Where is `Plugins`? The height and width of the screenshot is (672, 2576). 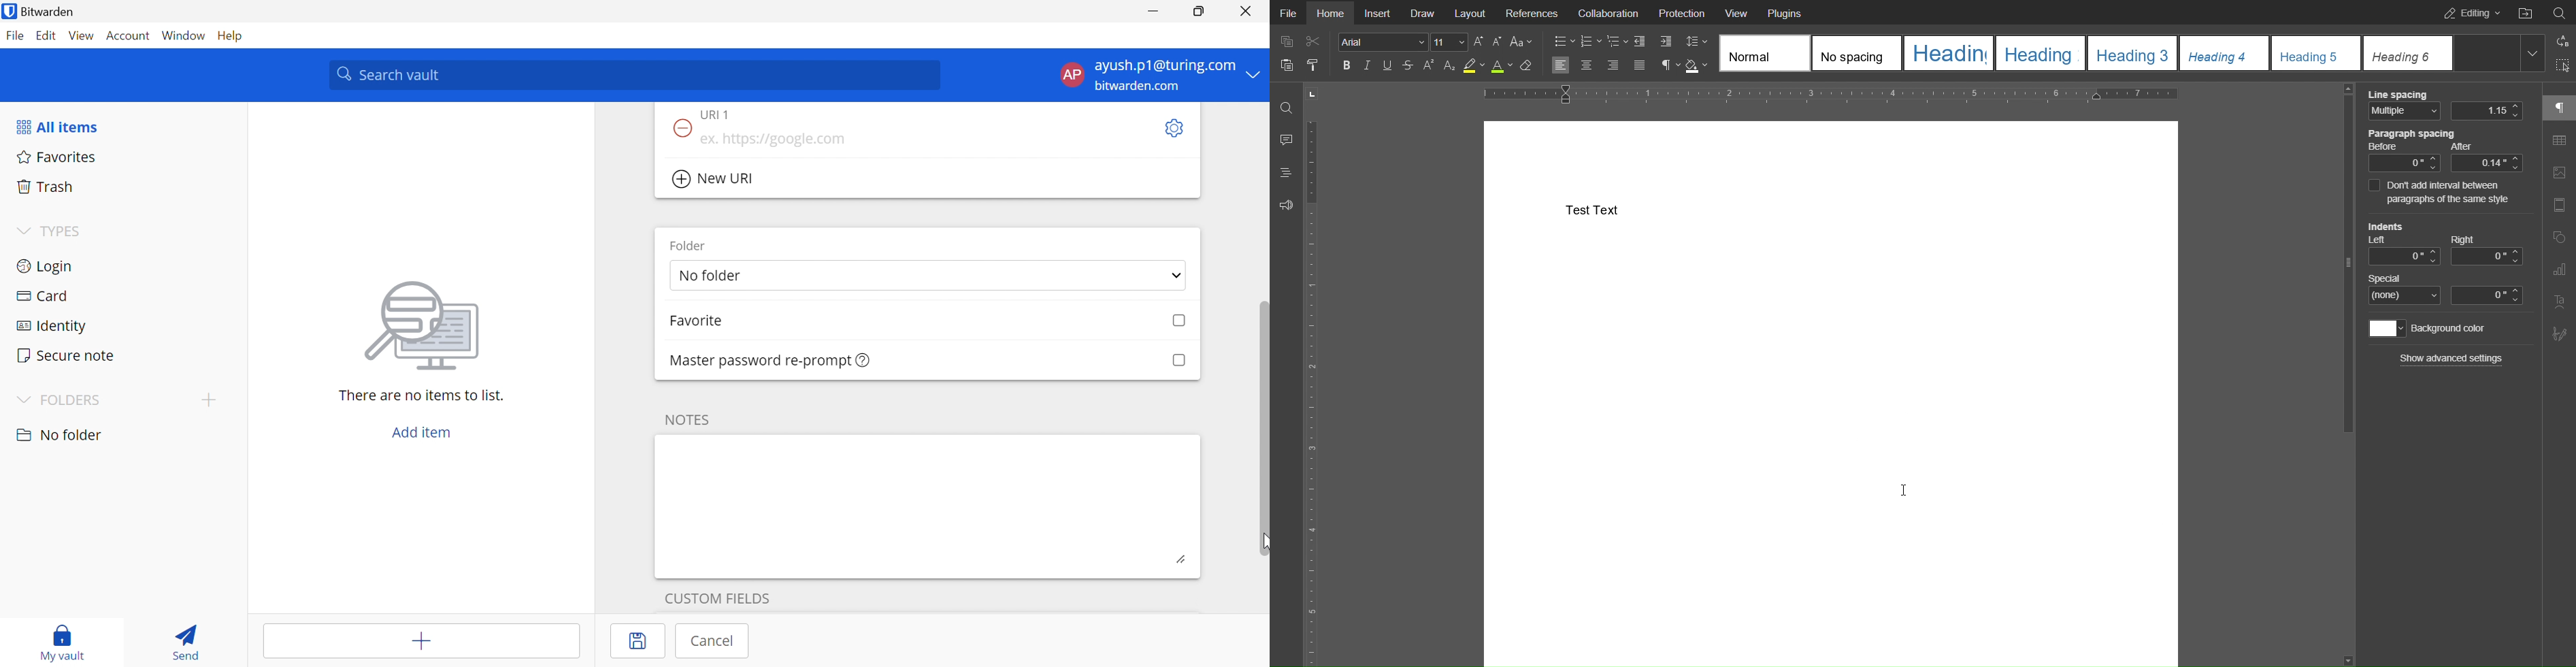
Plugins is located at coordinates (1783, 12).